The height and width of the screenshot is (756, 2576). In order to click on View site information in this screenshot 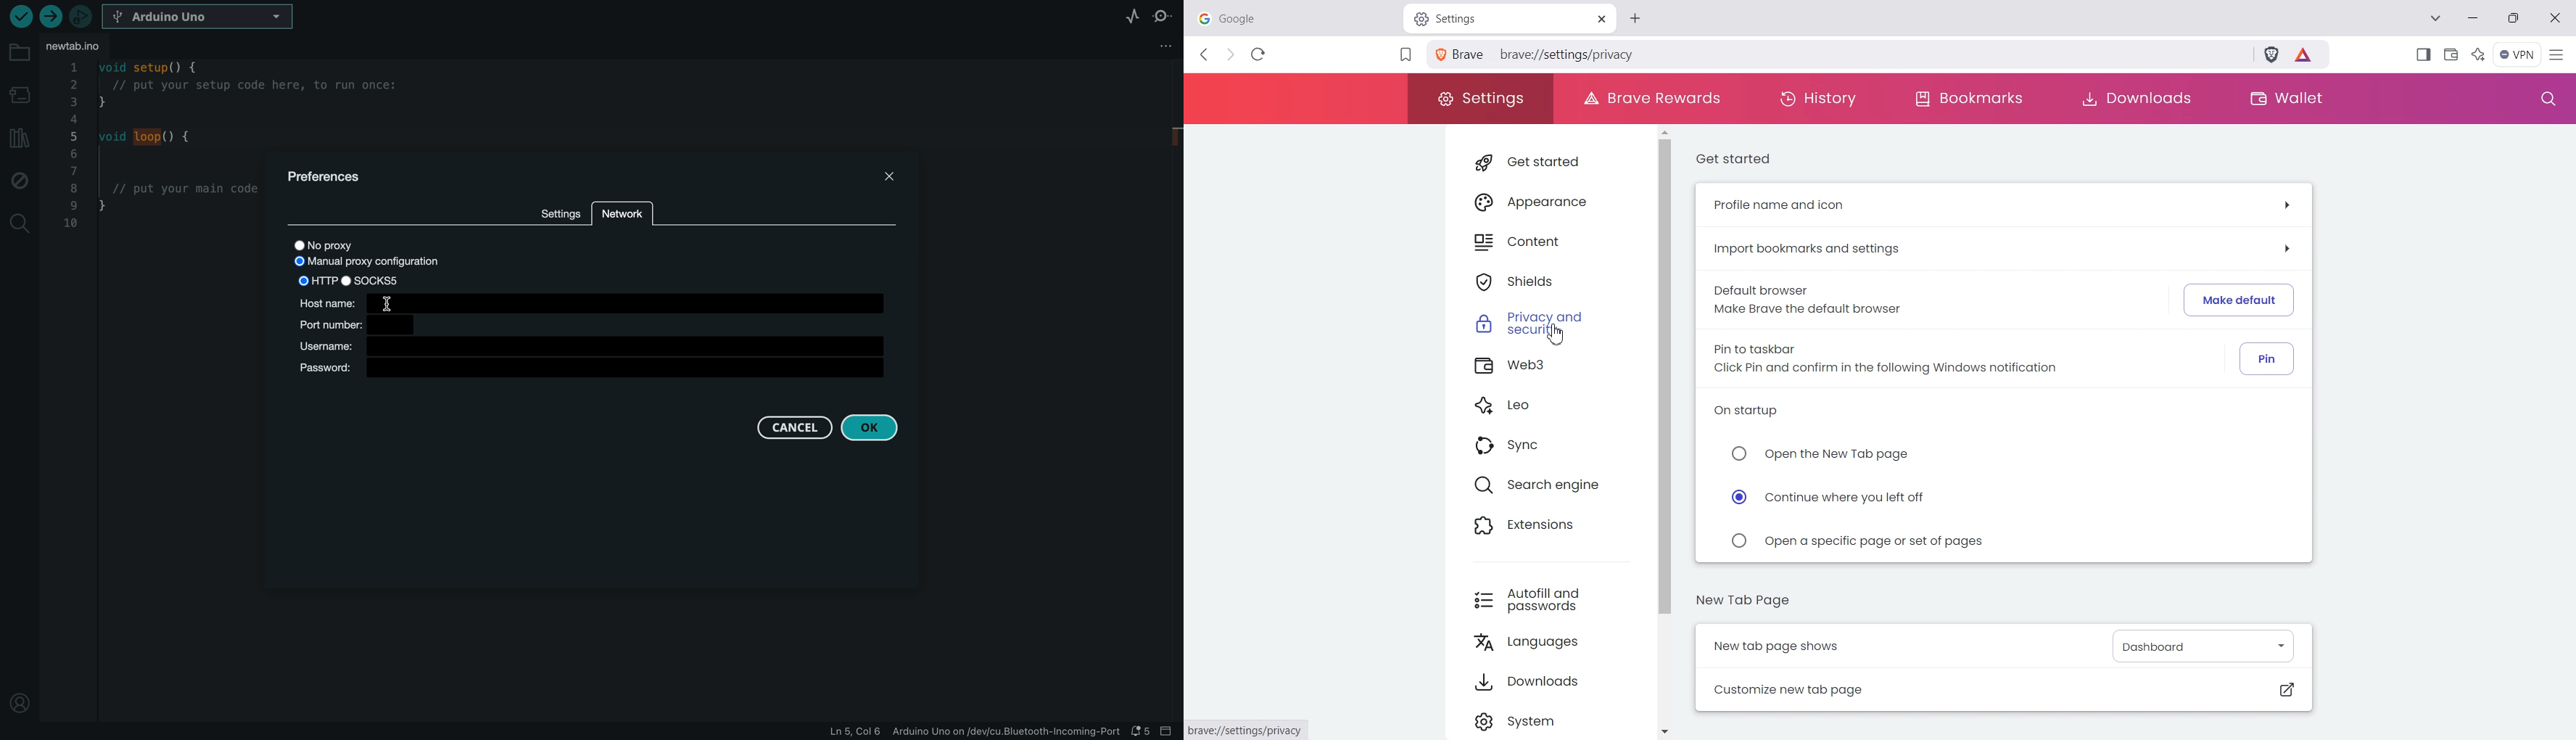, I will do `click(1462, 54)`.